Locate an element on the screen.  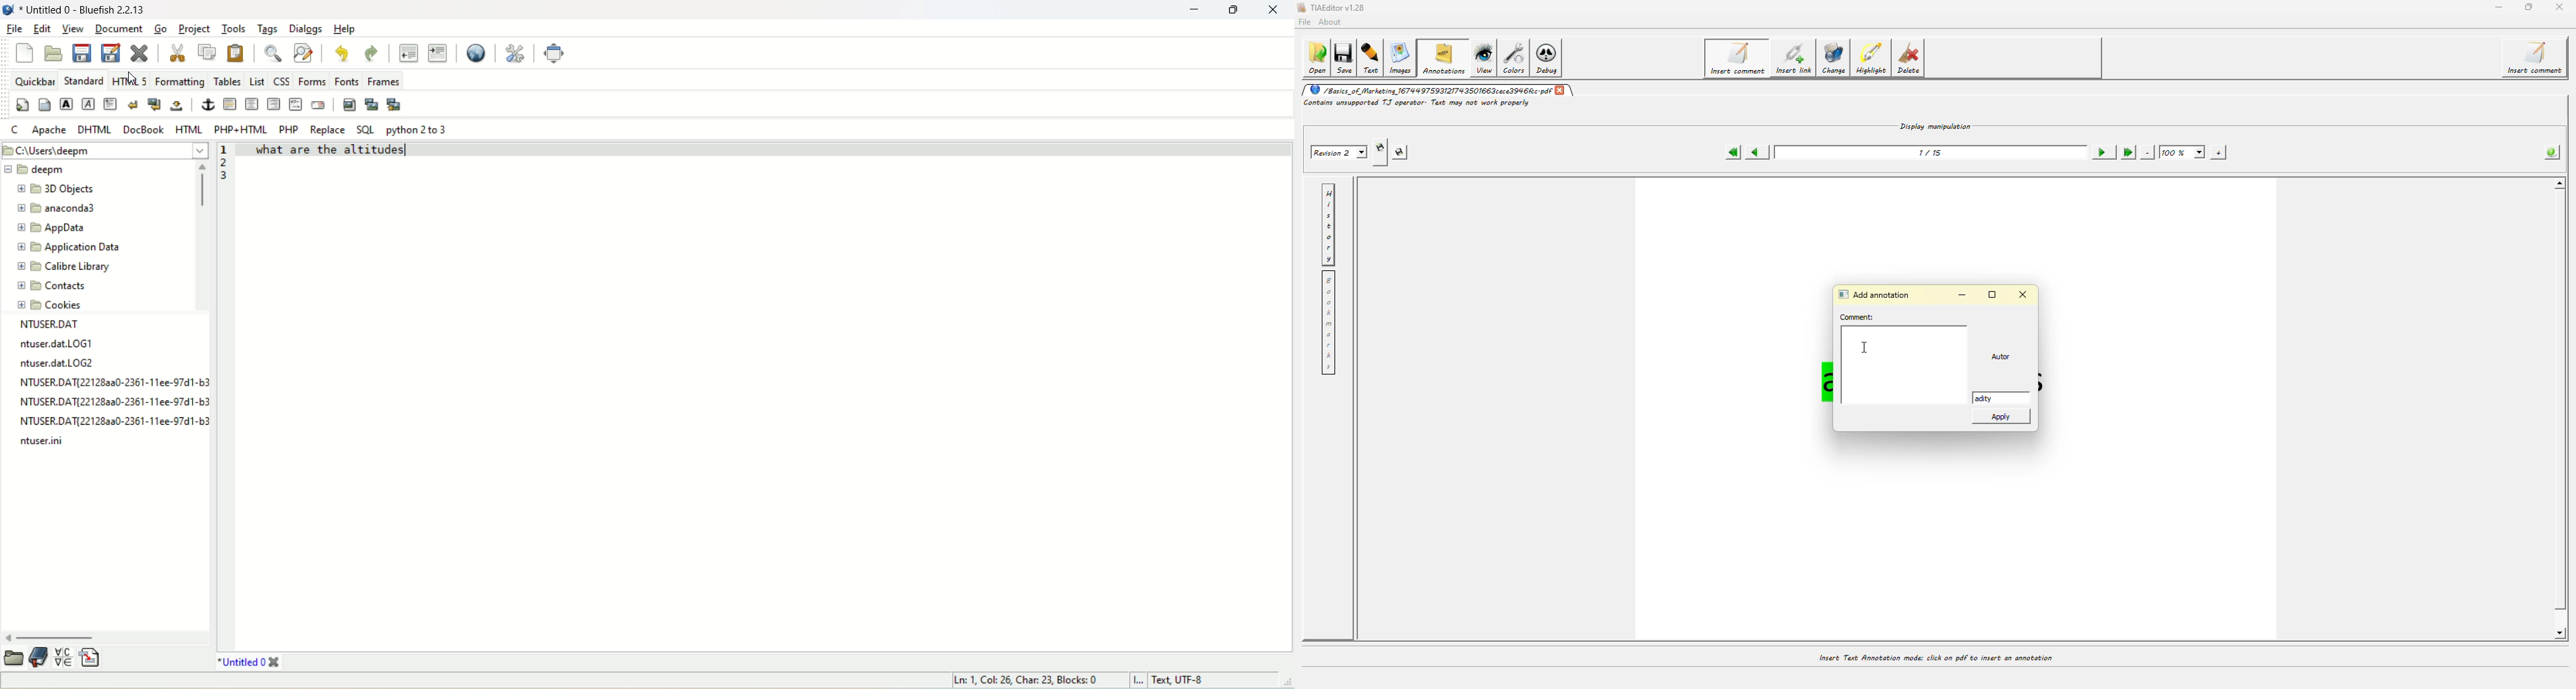
ln, col, char, block is located at coordinates (1021, 680).